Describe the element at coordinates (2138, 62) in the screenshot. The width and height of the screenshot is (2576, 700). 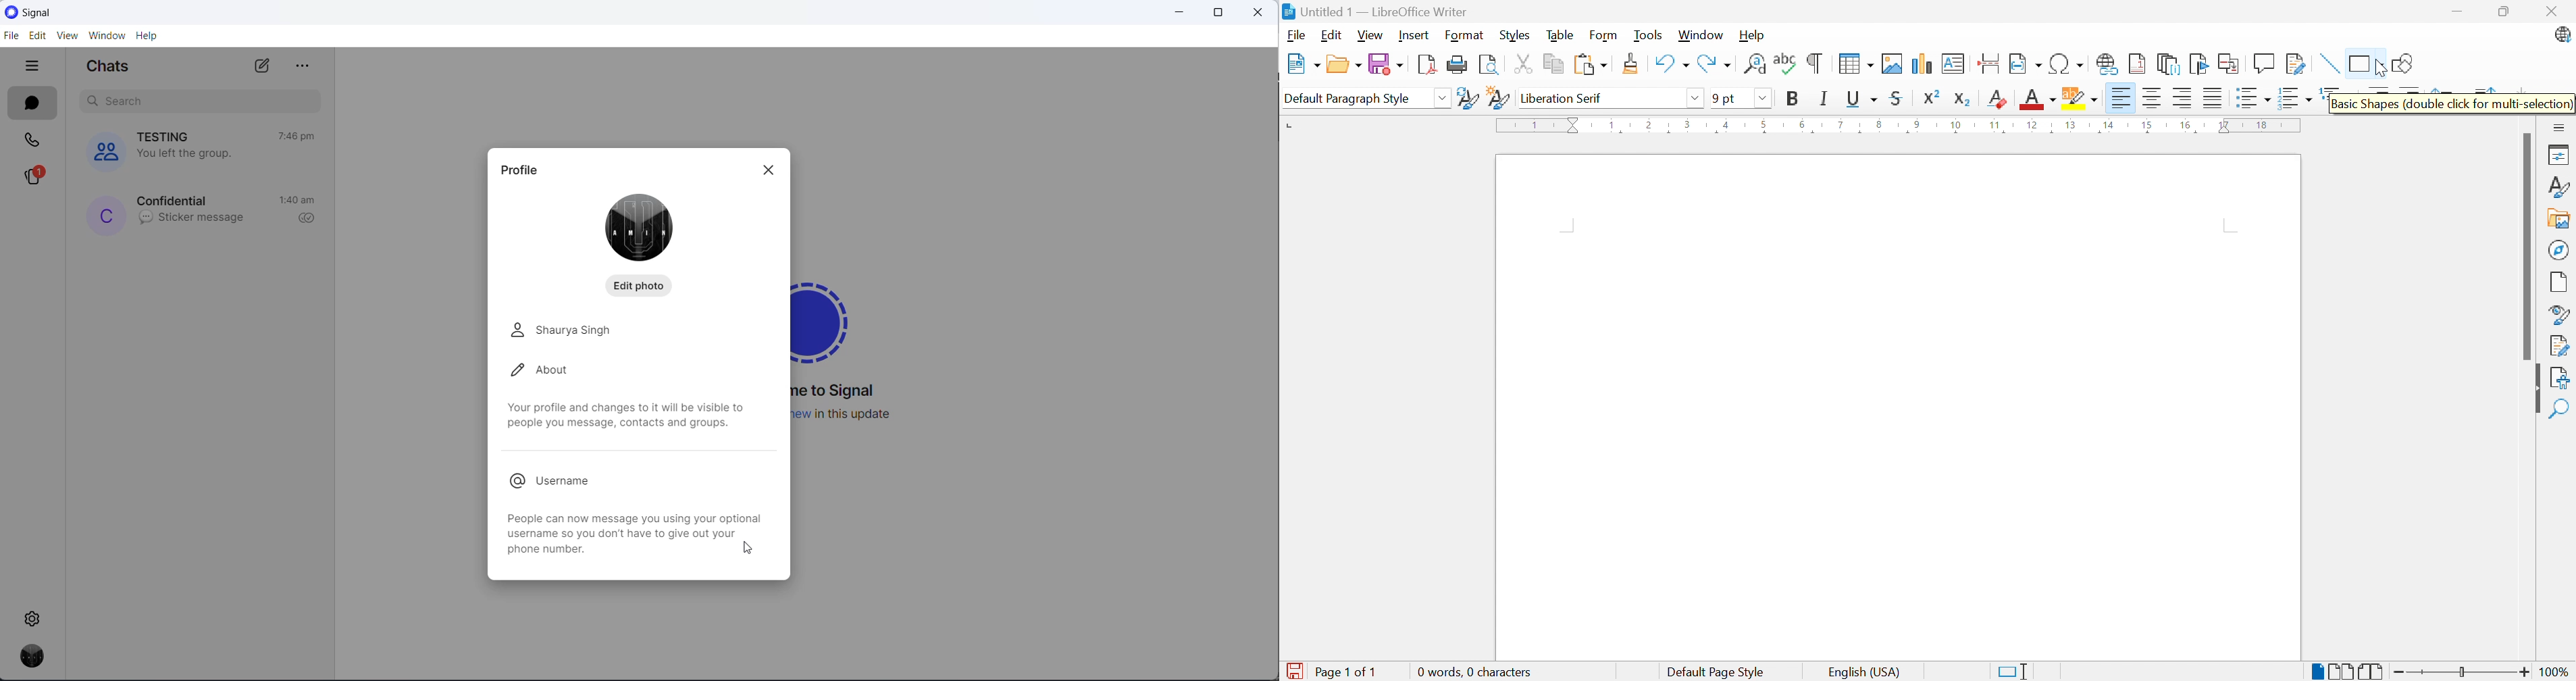
I see `Insert footnote` at that location.